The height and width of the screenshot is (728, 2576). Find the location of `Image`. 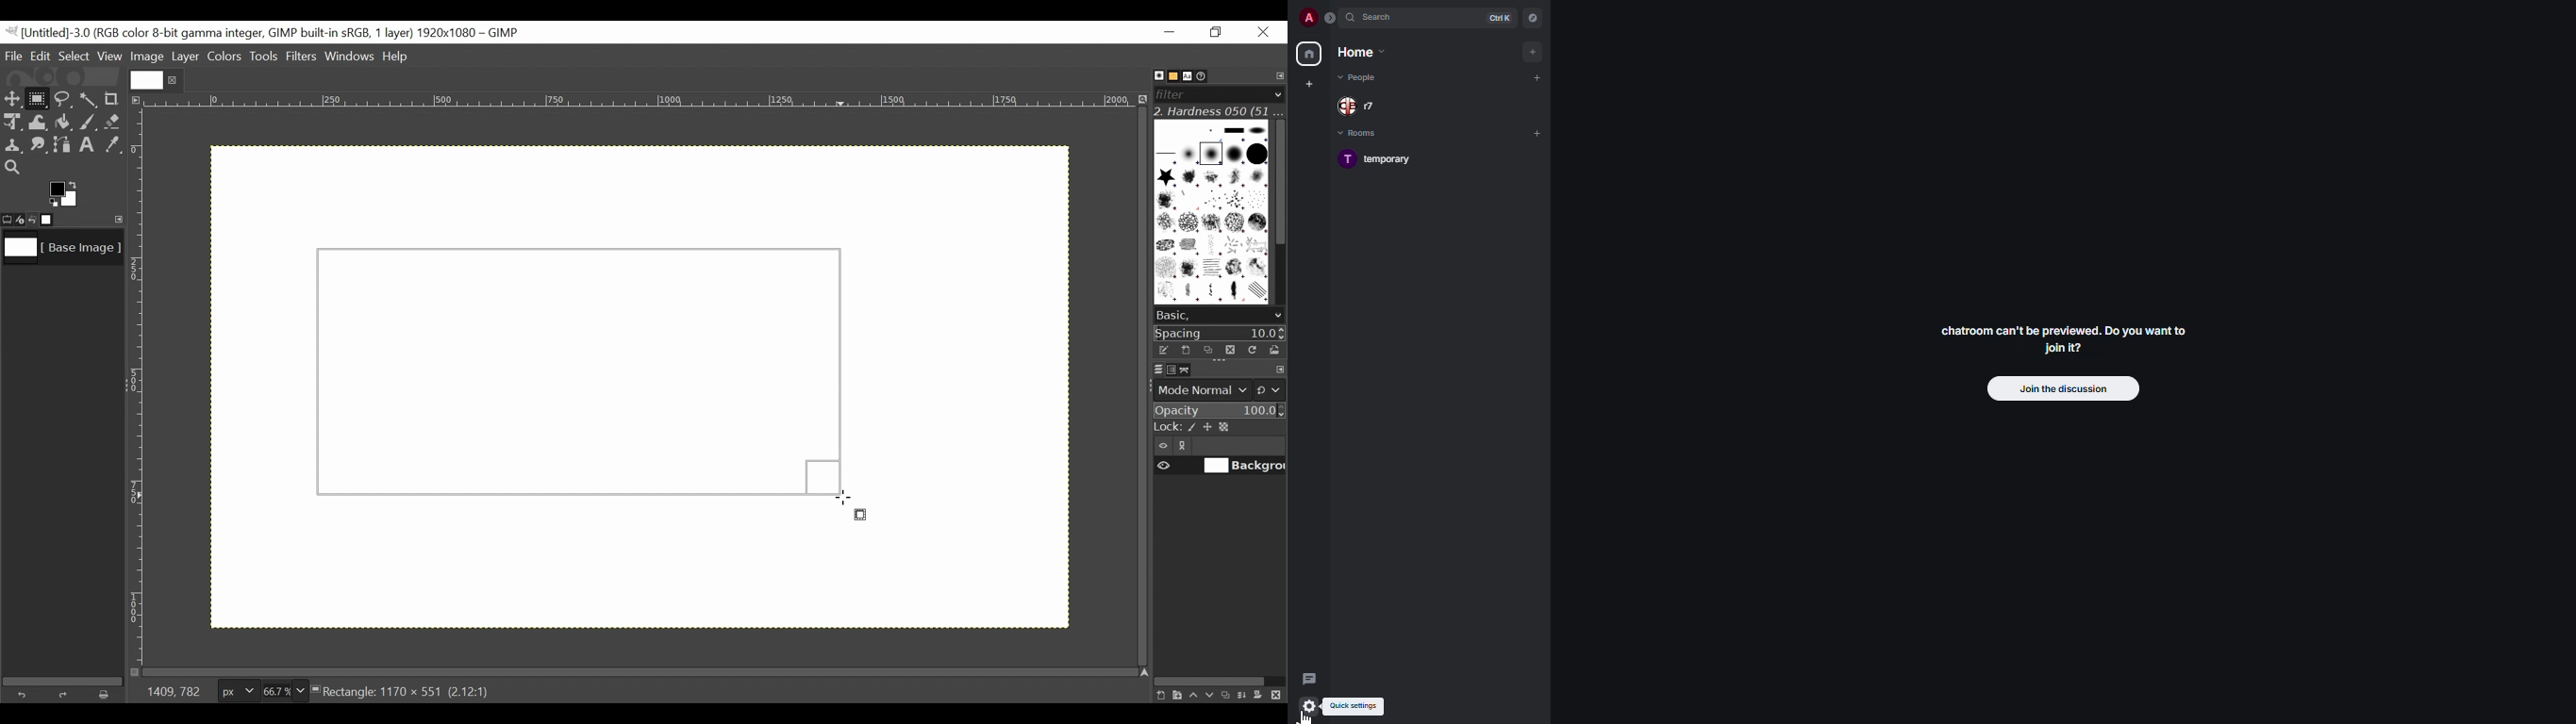

Image is located at coordinates (147, 57).